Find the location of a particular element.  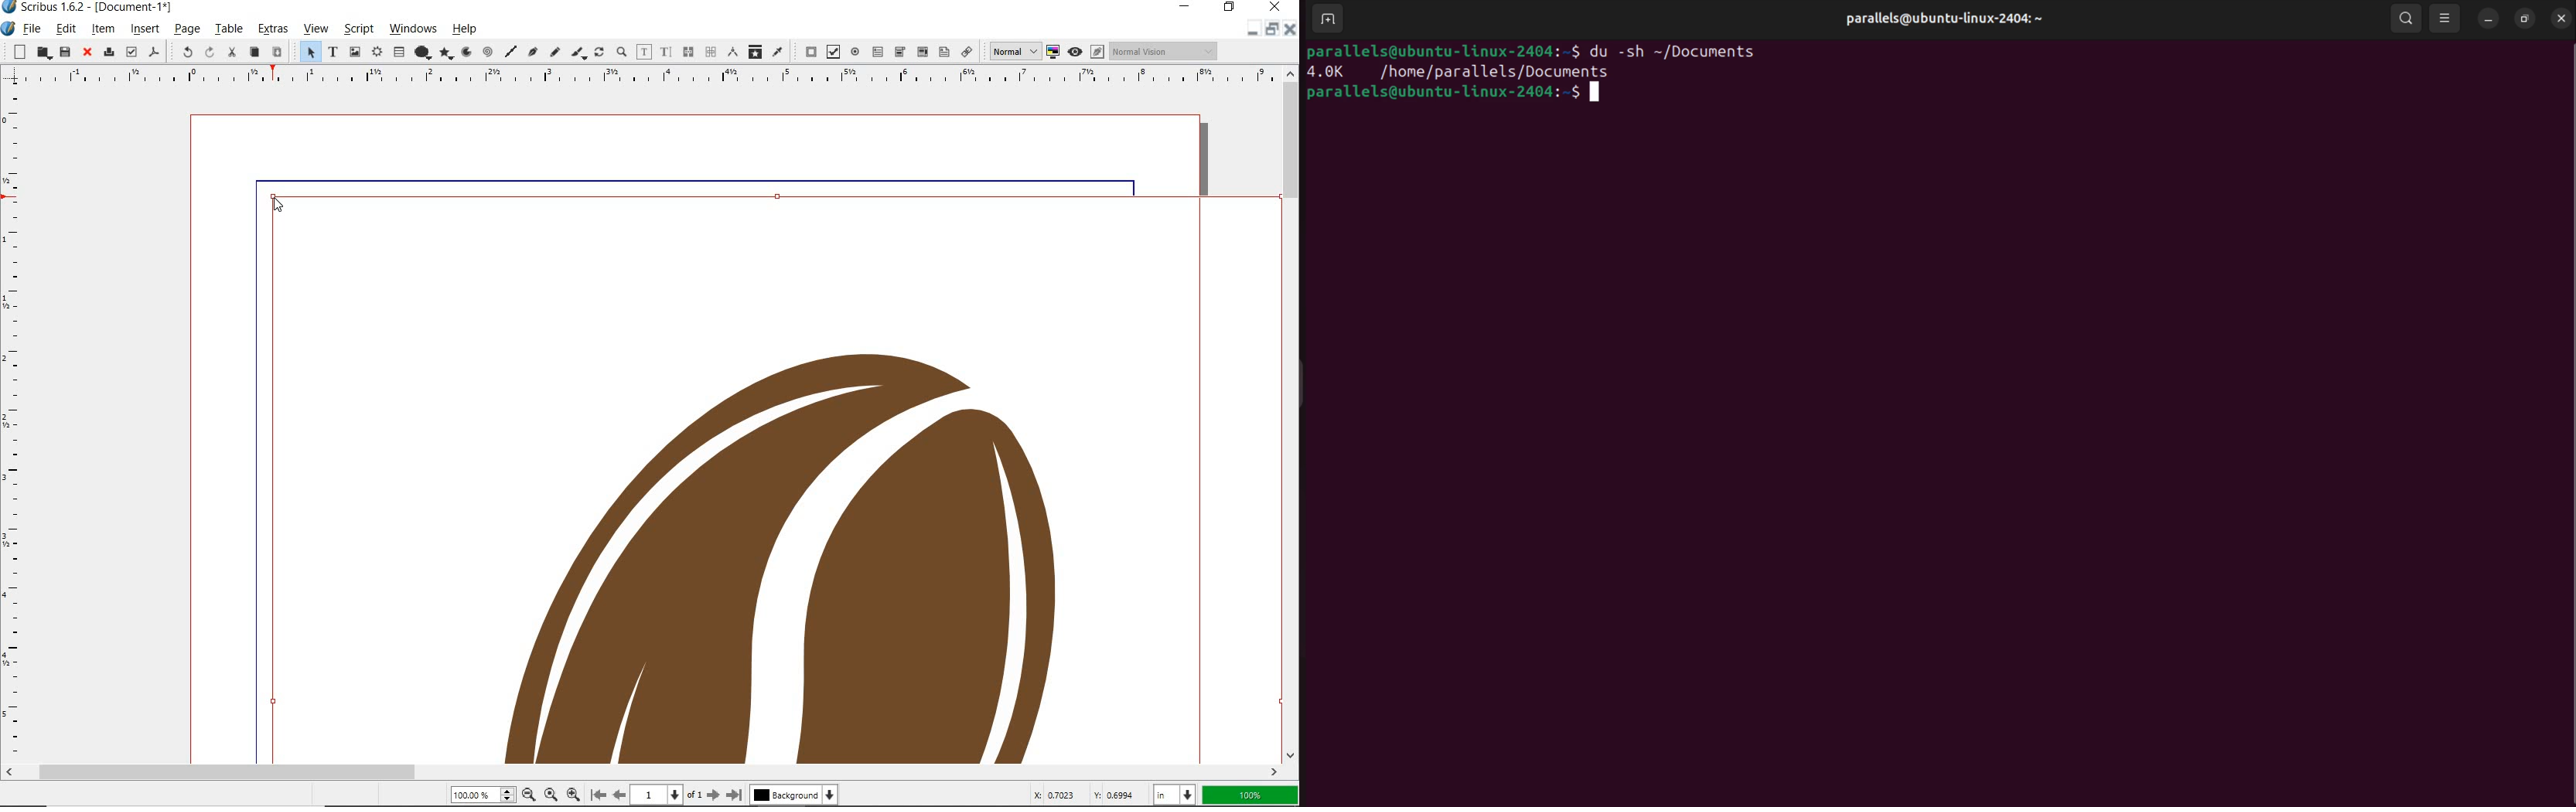

Zoom Out is located at coordinates (529, 795).